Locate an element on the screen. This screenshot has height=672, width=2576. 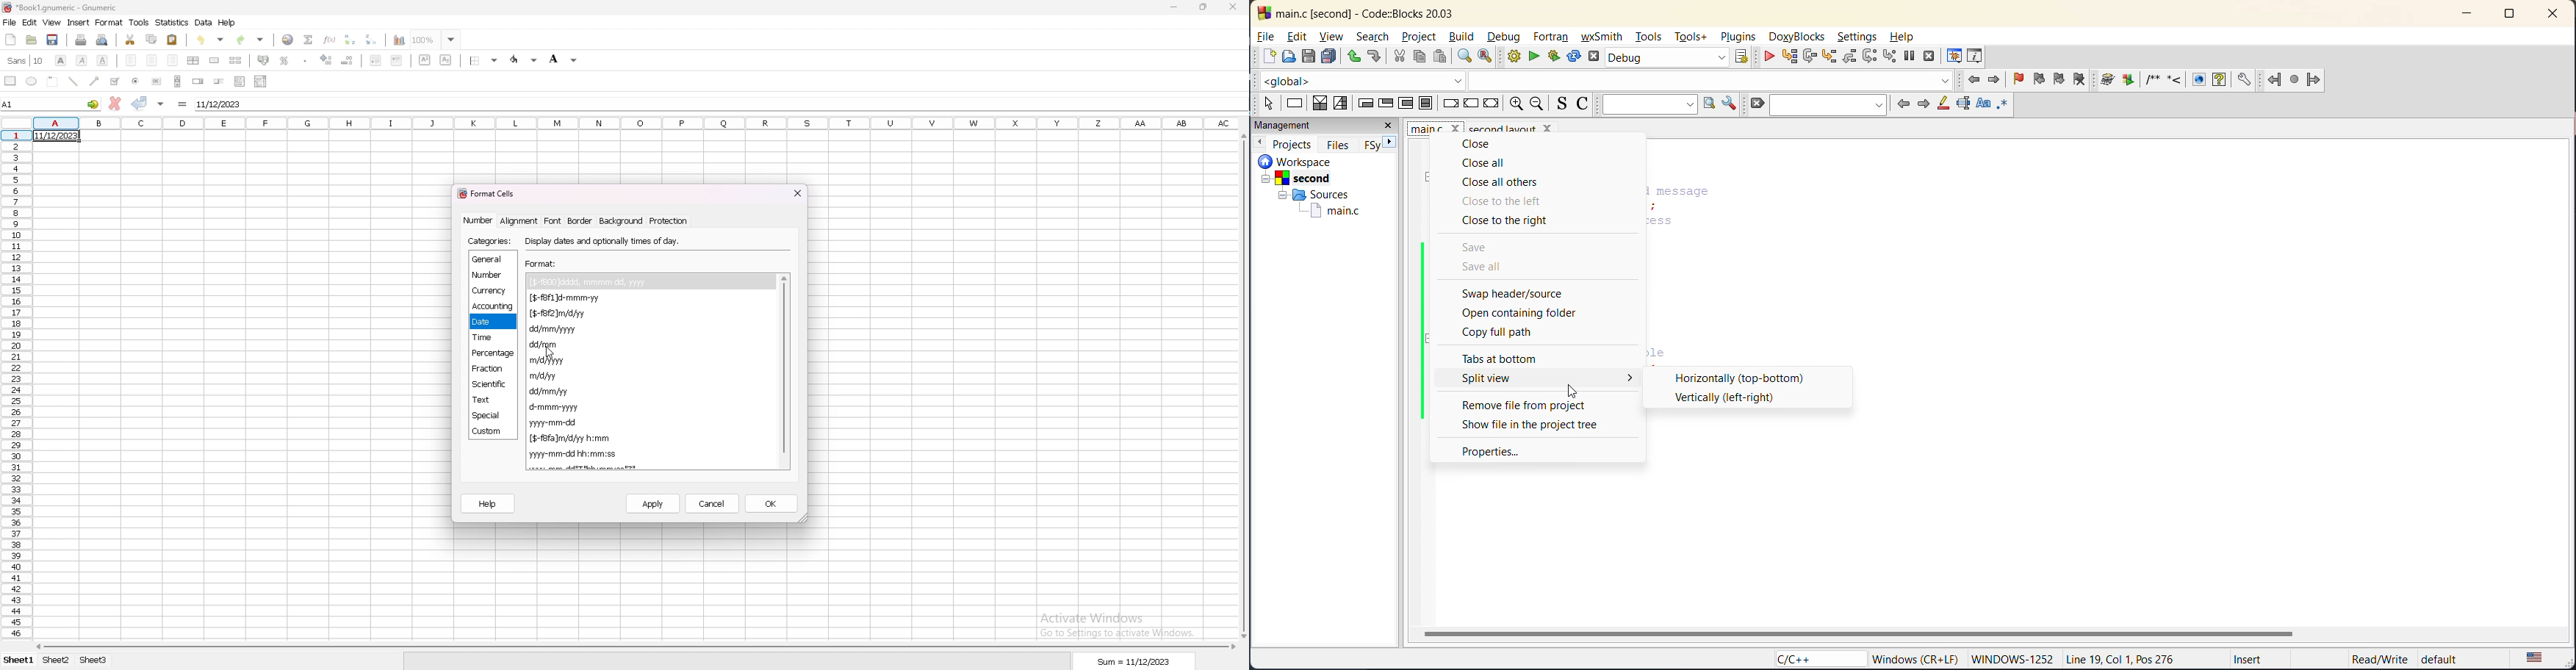
message is located at coordinates (1723, 191).